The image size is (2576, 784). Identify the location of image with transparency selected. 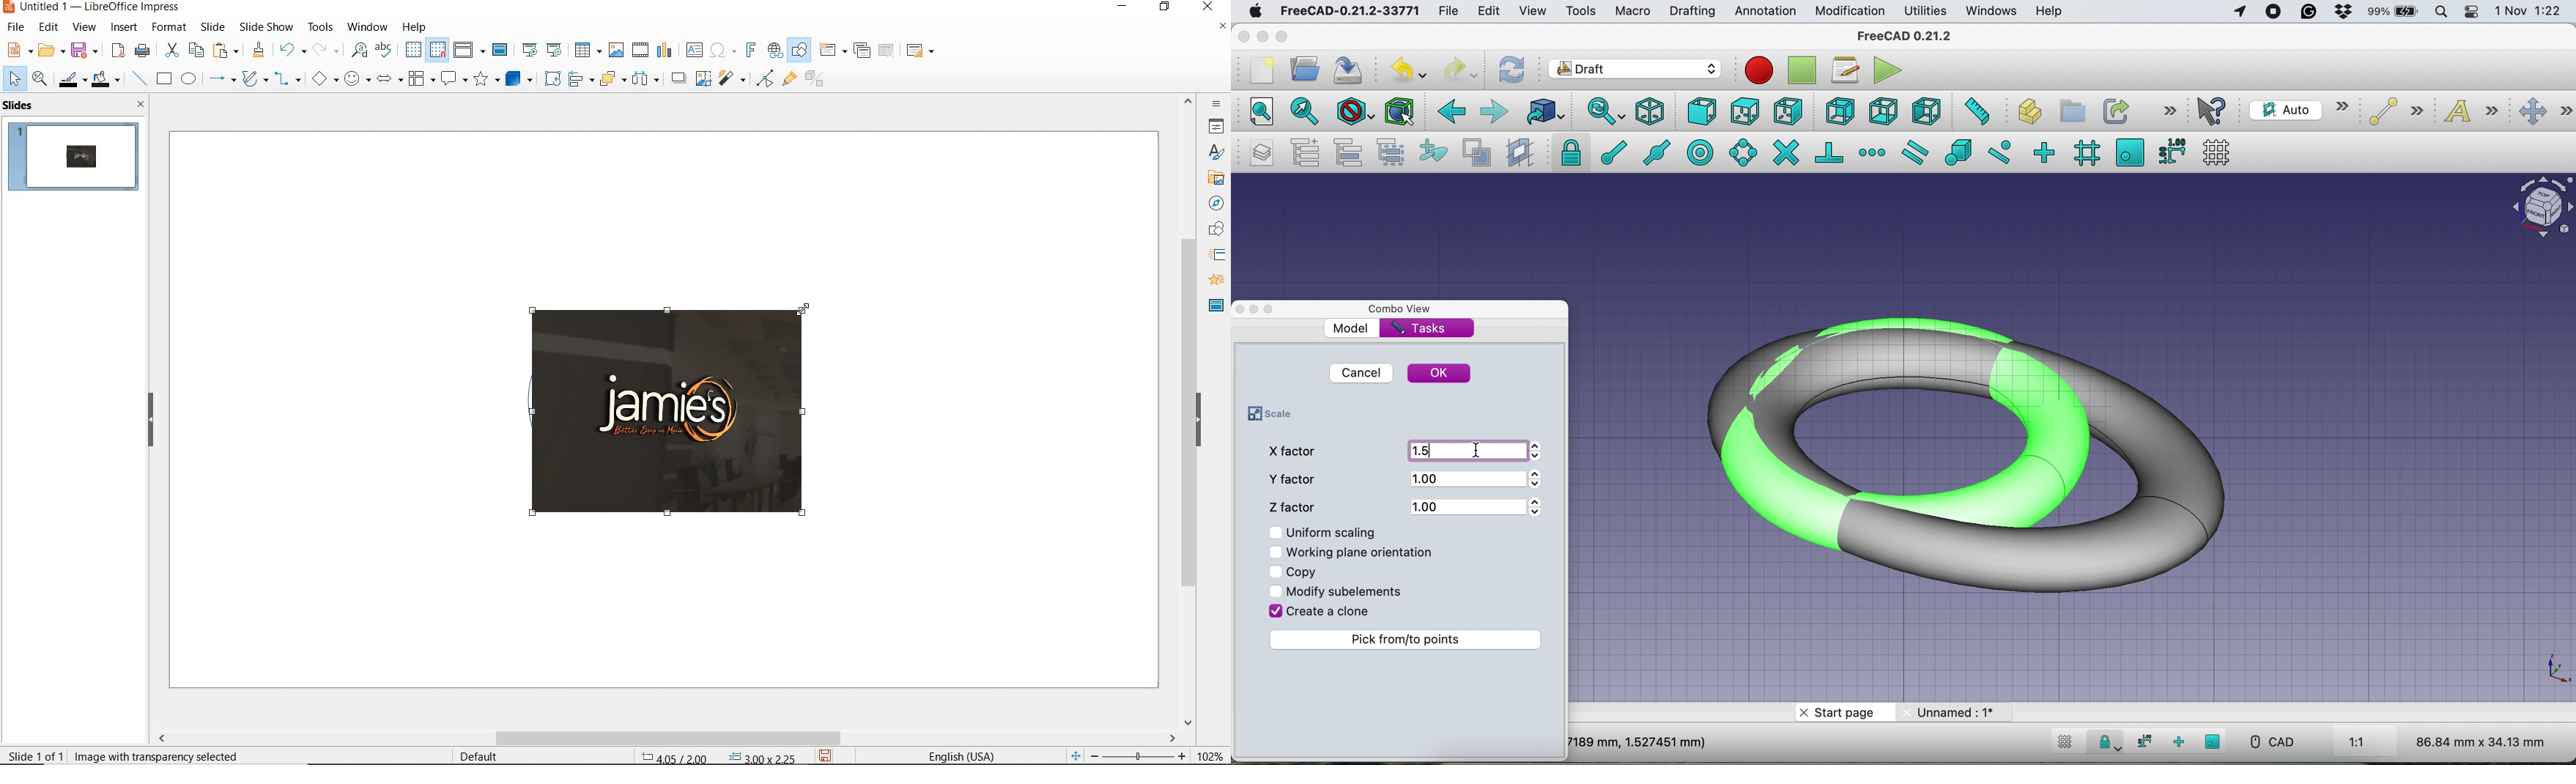
(161, 755).